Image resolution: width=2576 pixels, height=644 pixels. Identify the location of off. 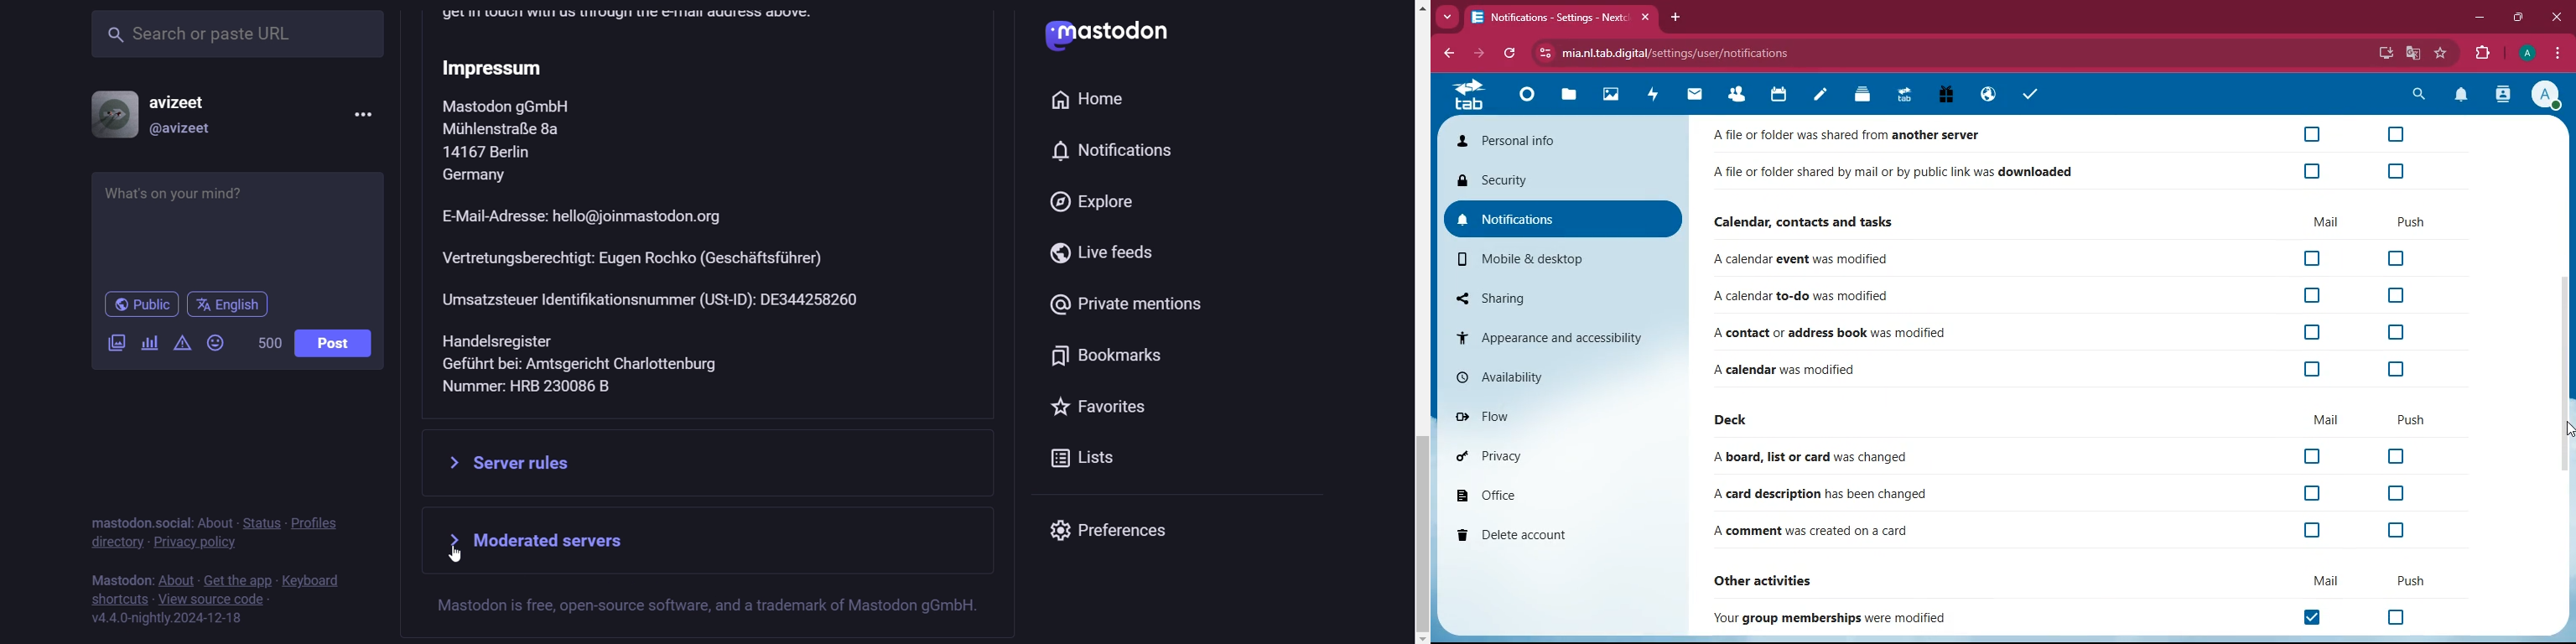
(2394, 371).